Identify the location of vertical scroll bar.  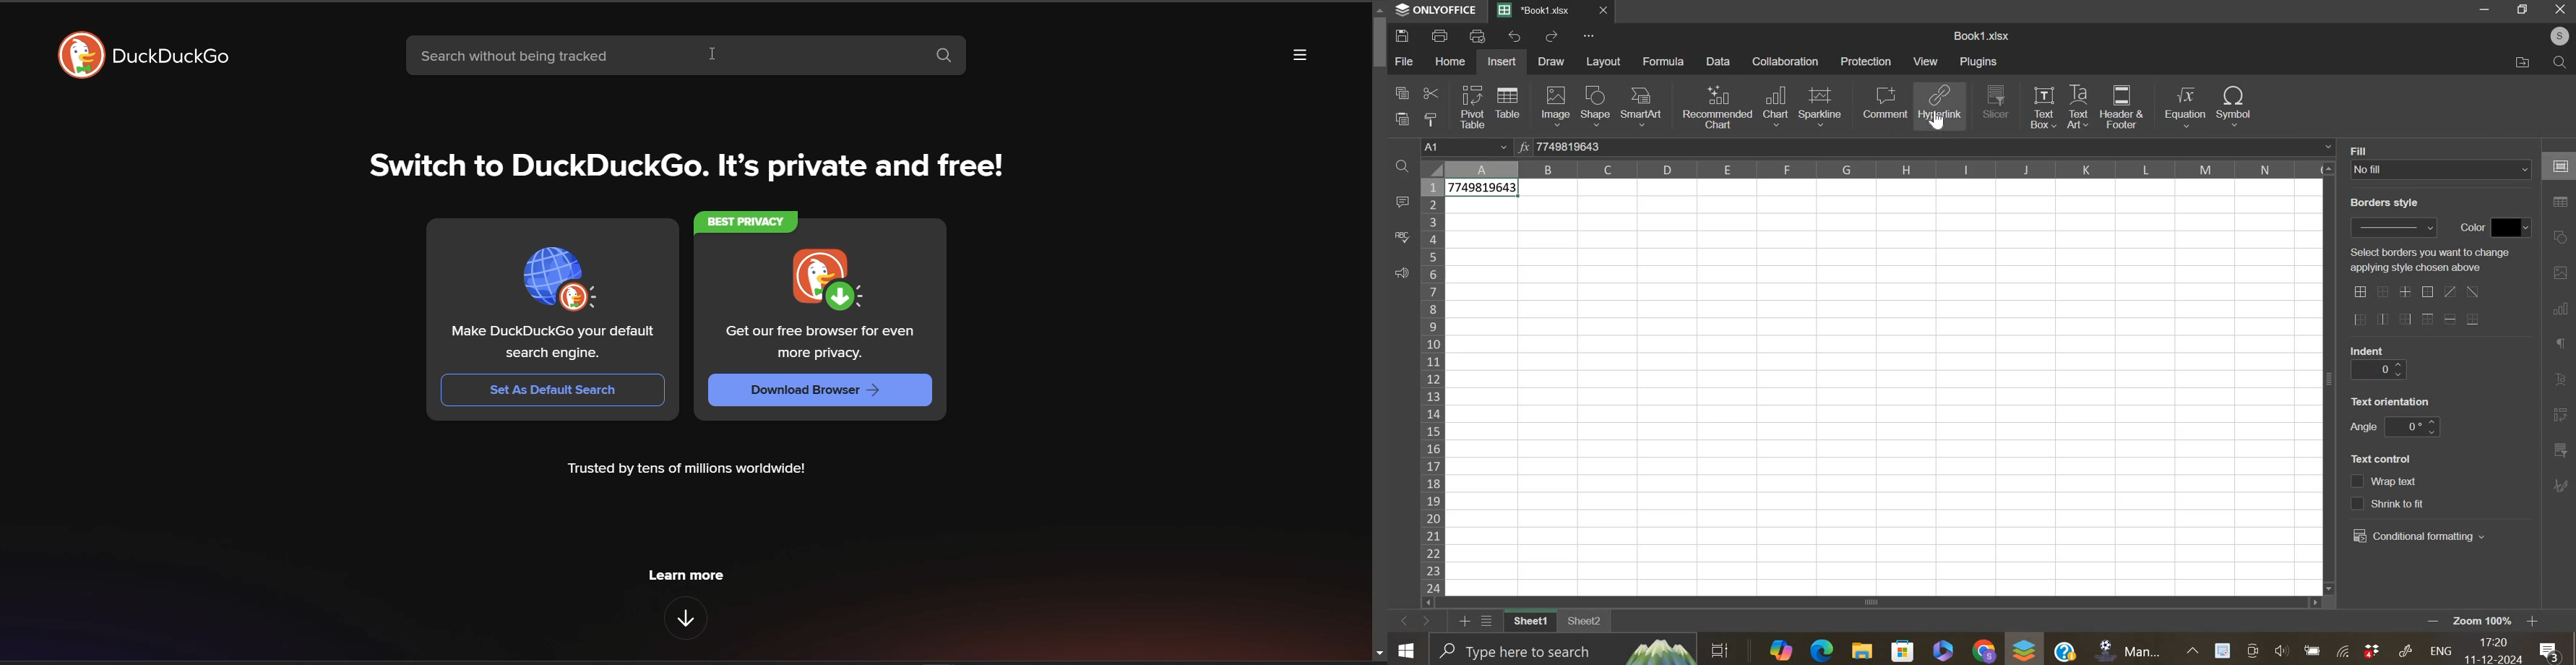
(1379, 43).